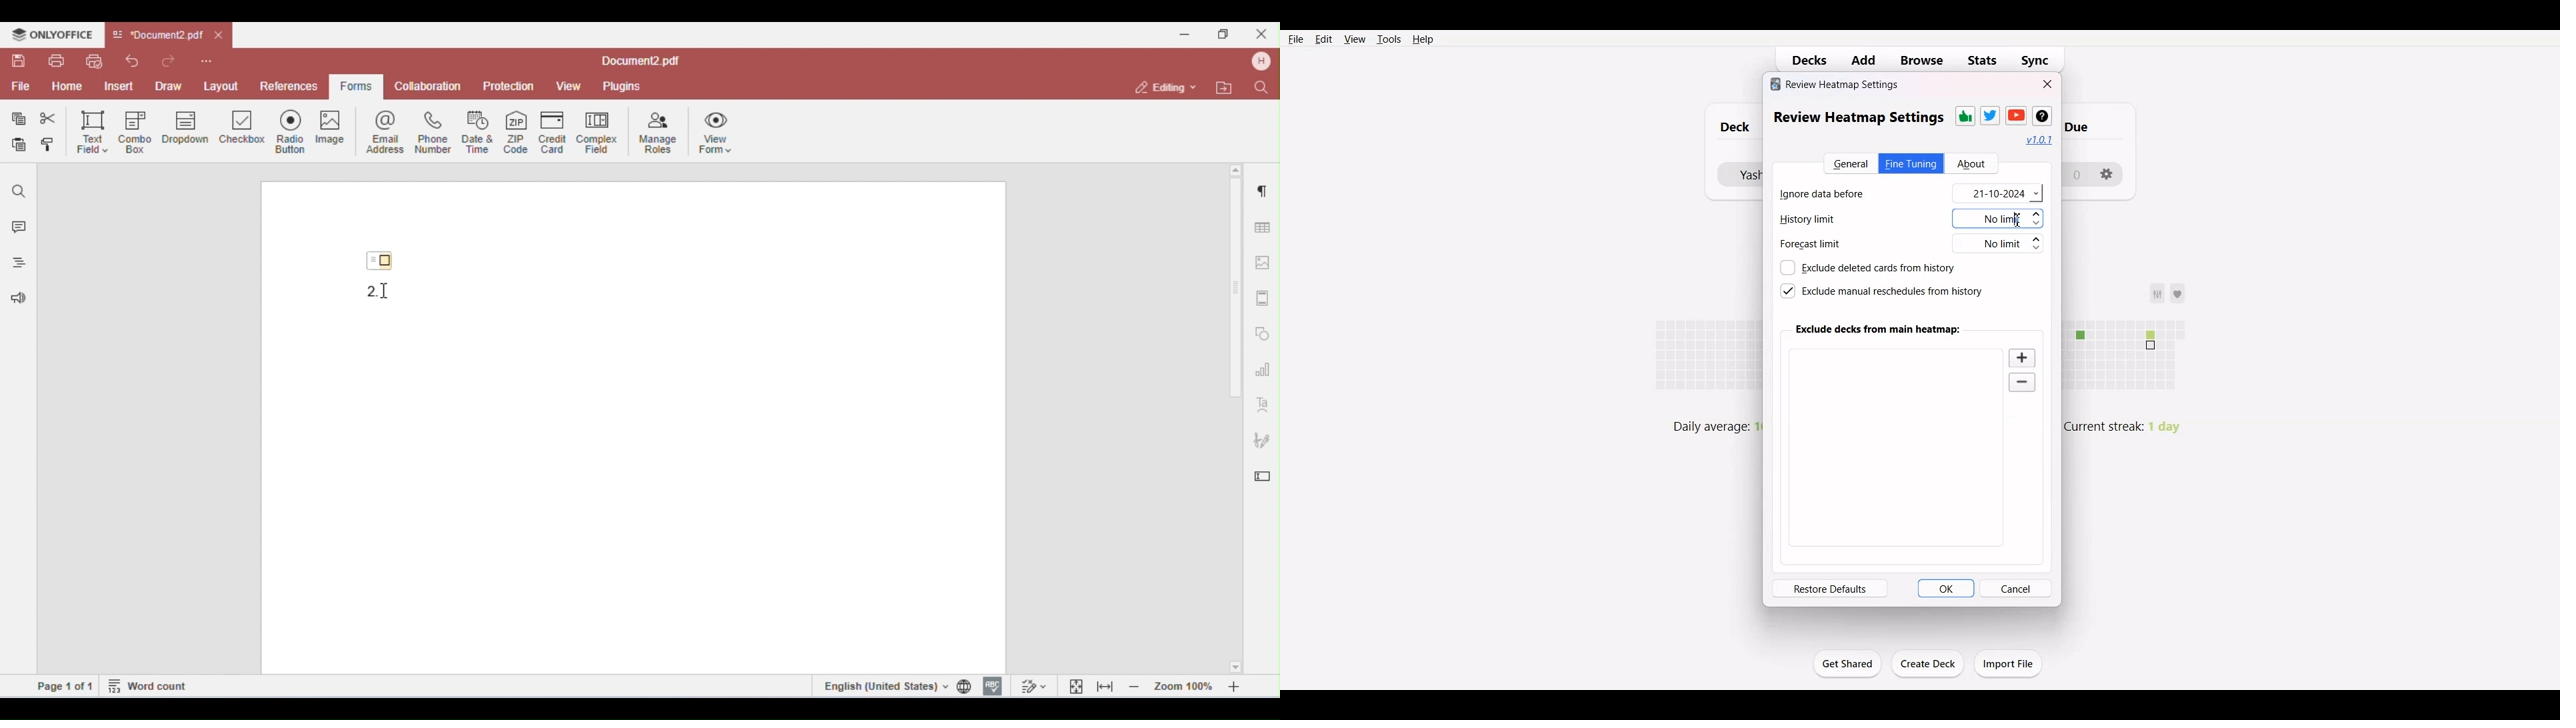 This screenshot has width=2576, height=728. What do you see at coordinates (1827, 221) in the screenshot?
I see `History limit` at bounding box center [1827, 221].